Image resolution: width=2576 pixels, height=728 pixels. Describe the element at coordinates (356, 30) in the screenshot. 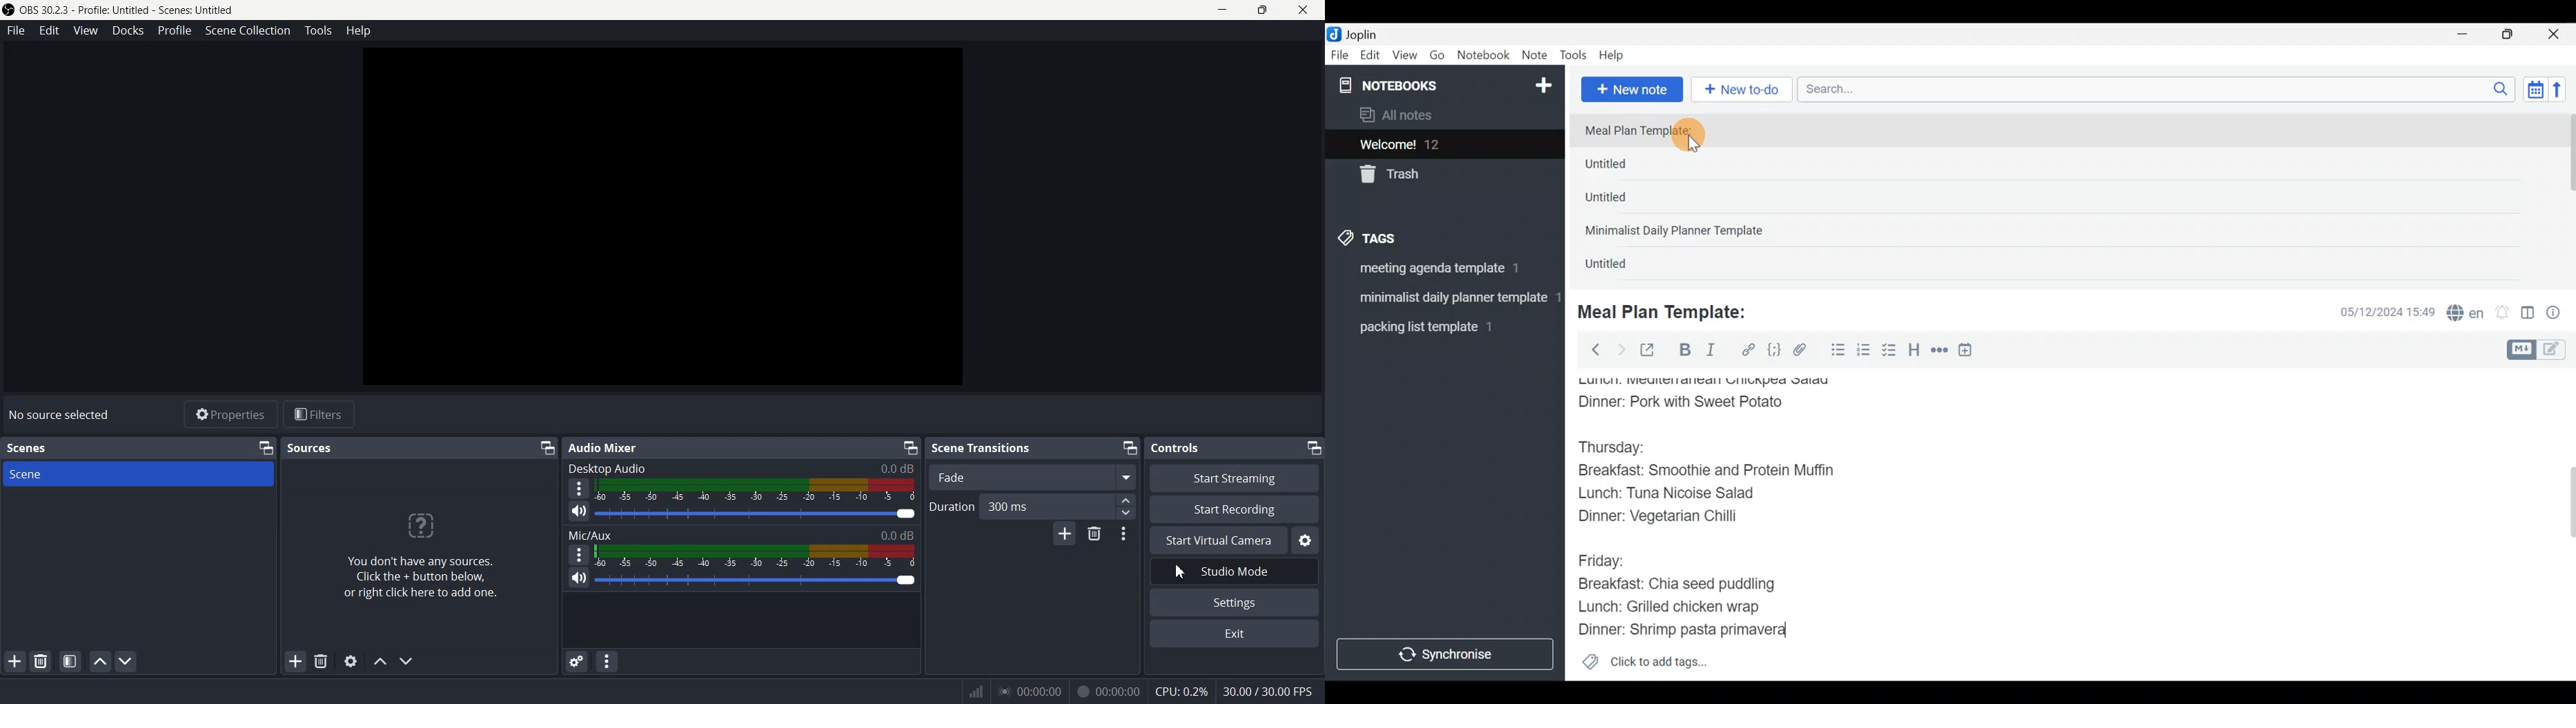

I see `Help` at that location.